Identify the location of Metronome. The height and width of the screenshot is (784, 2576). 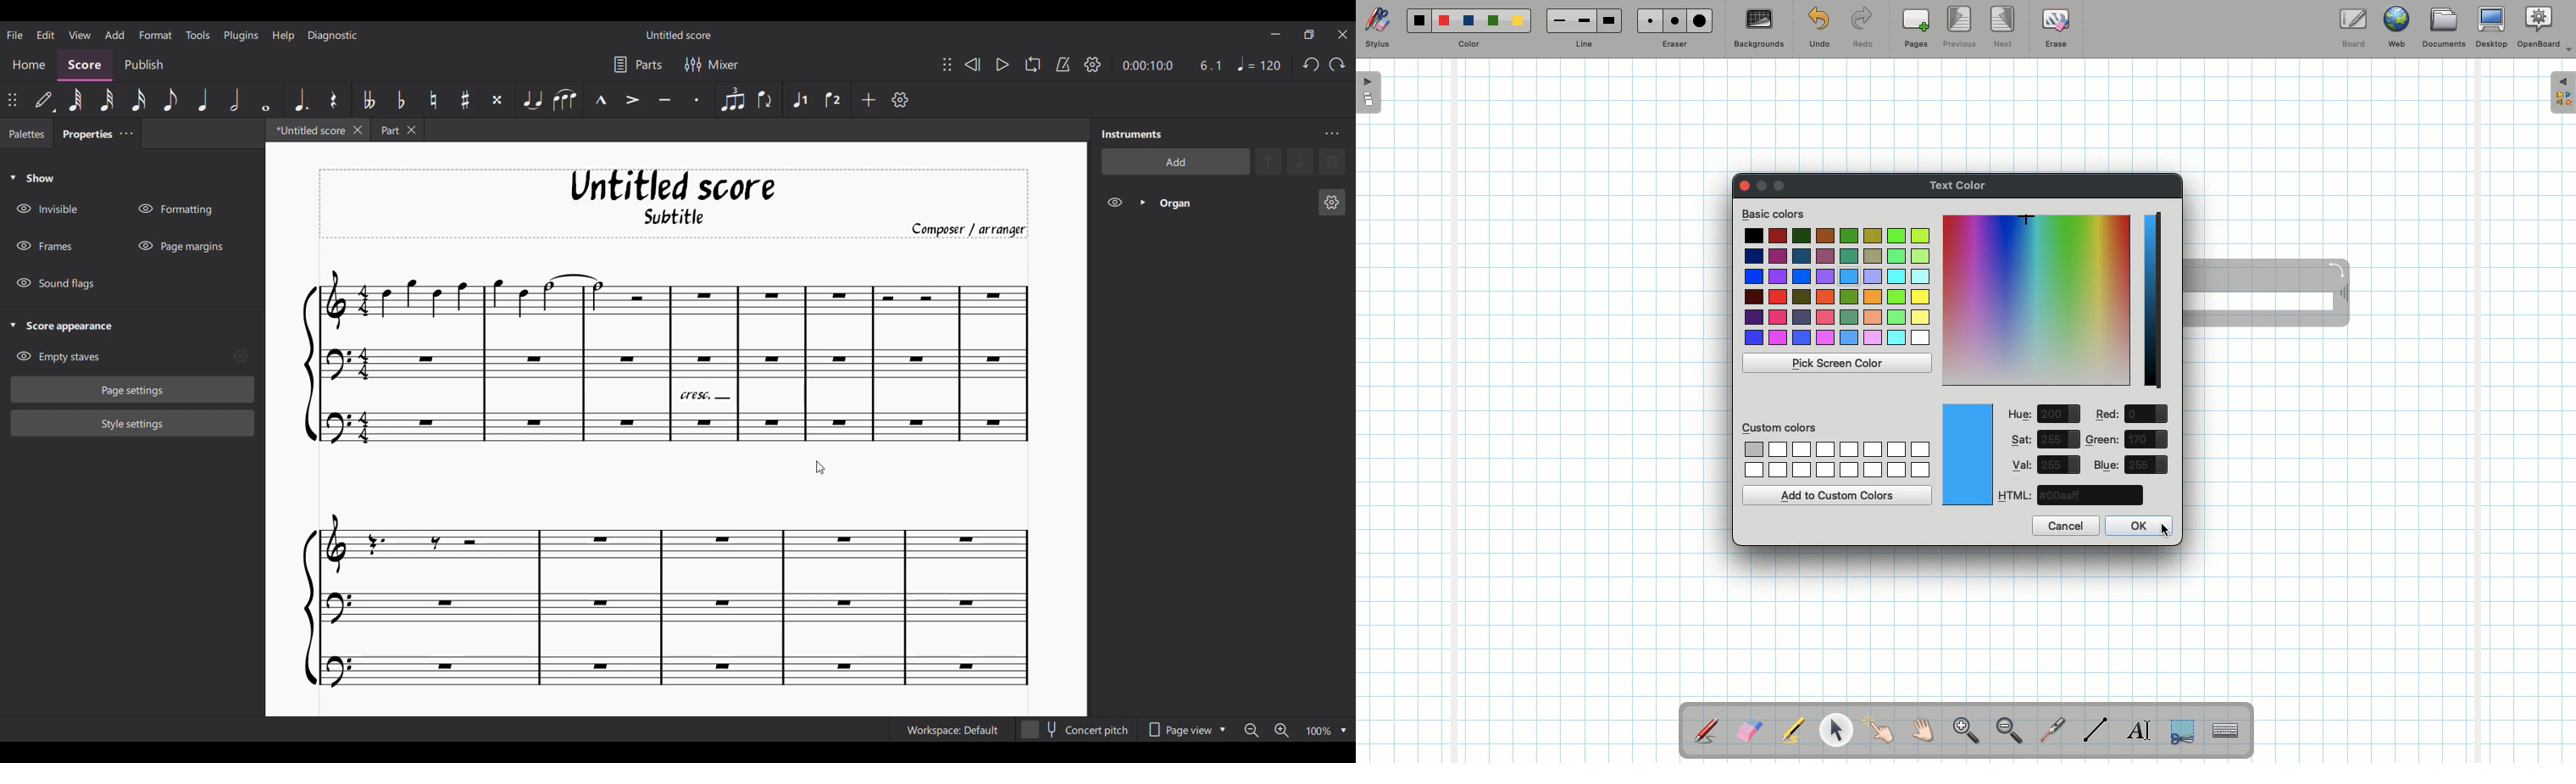
(1063, 65).